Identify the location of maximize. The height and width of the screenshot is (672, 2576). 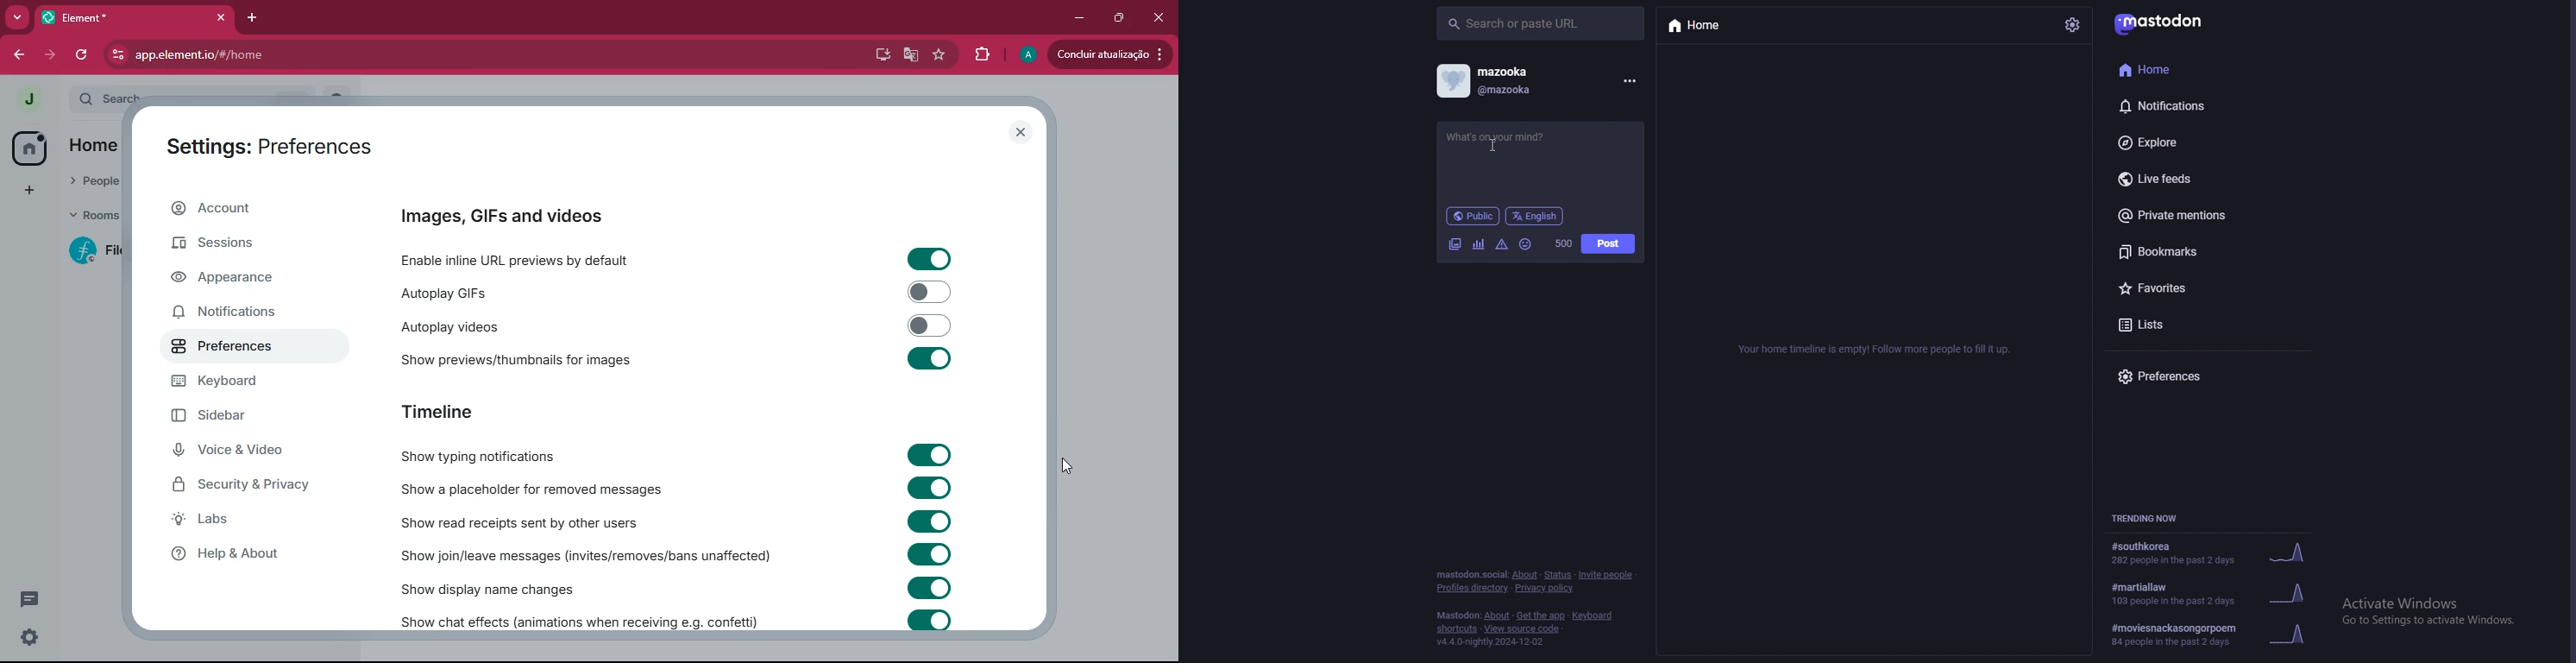
(1119, 17).